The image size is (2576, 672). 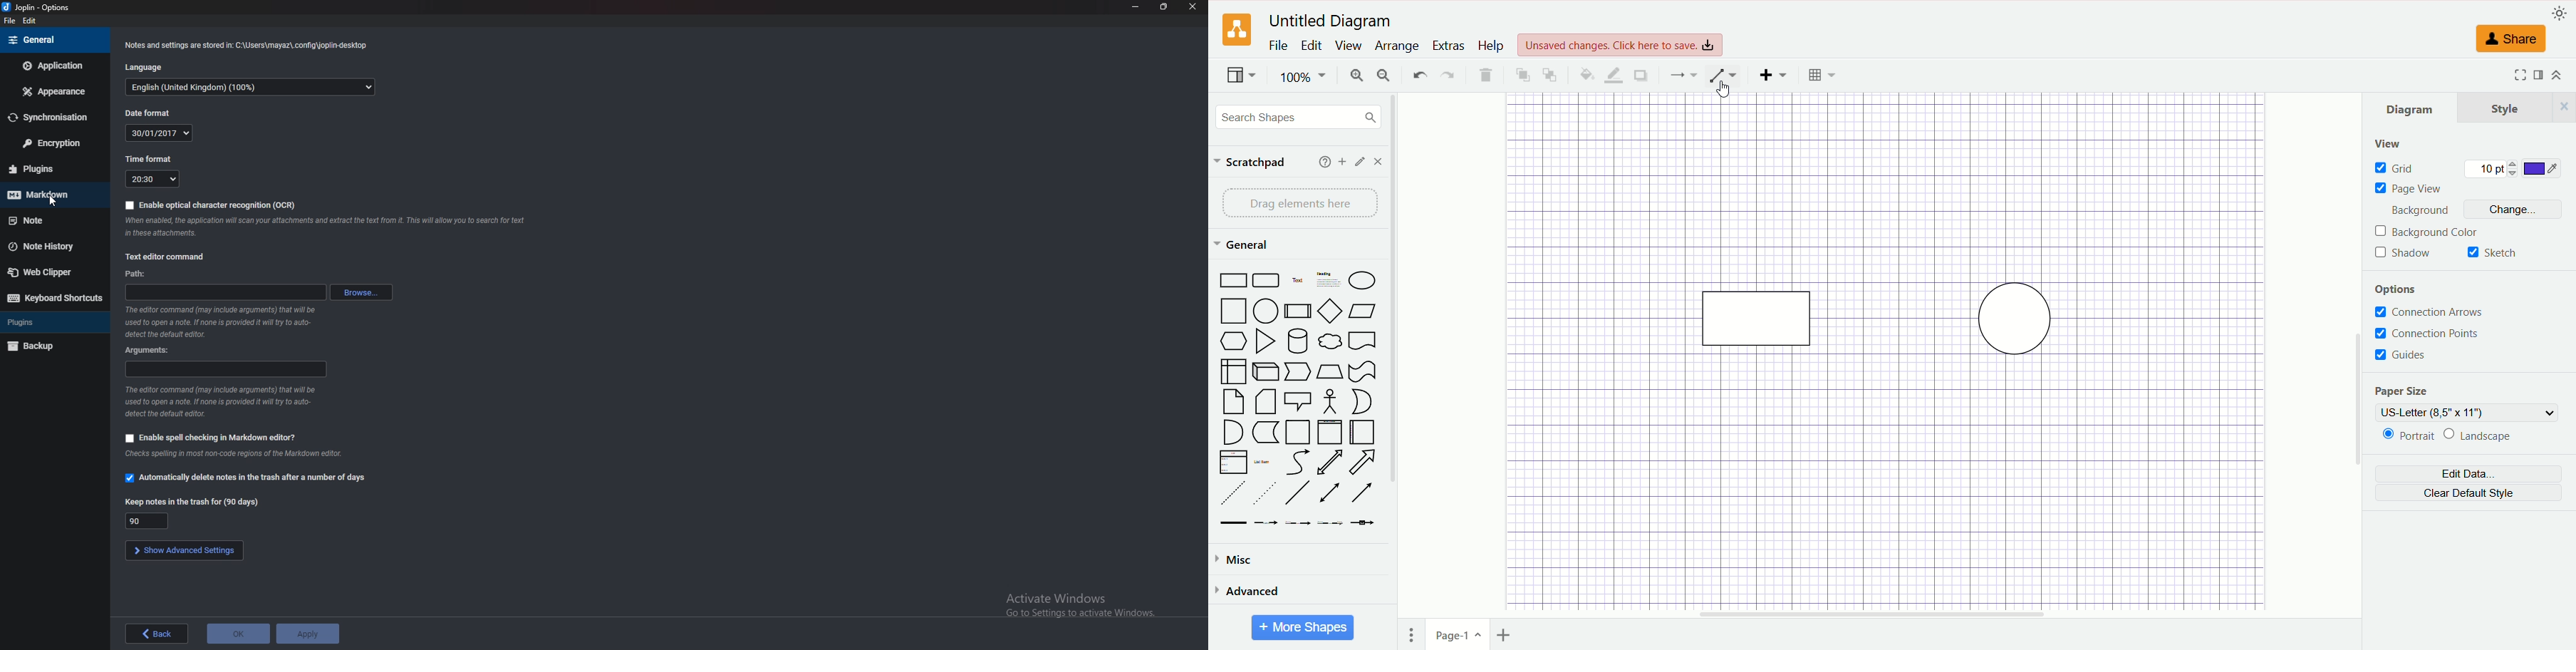 I want to click on format, so click(x=2540, y=75).